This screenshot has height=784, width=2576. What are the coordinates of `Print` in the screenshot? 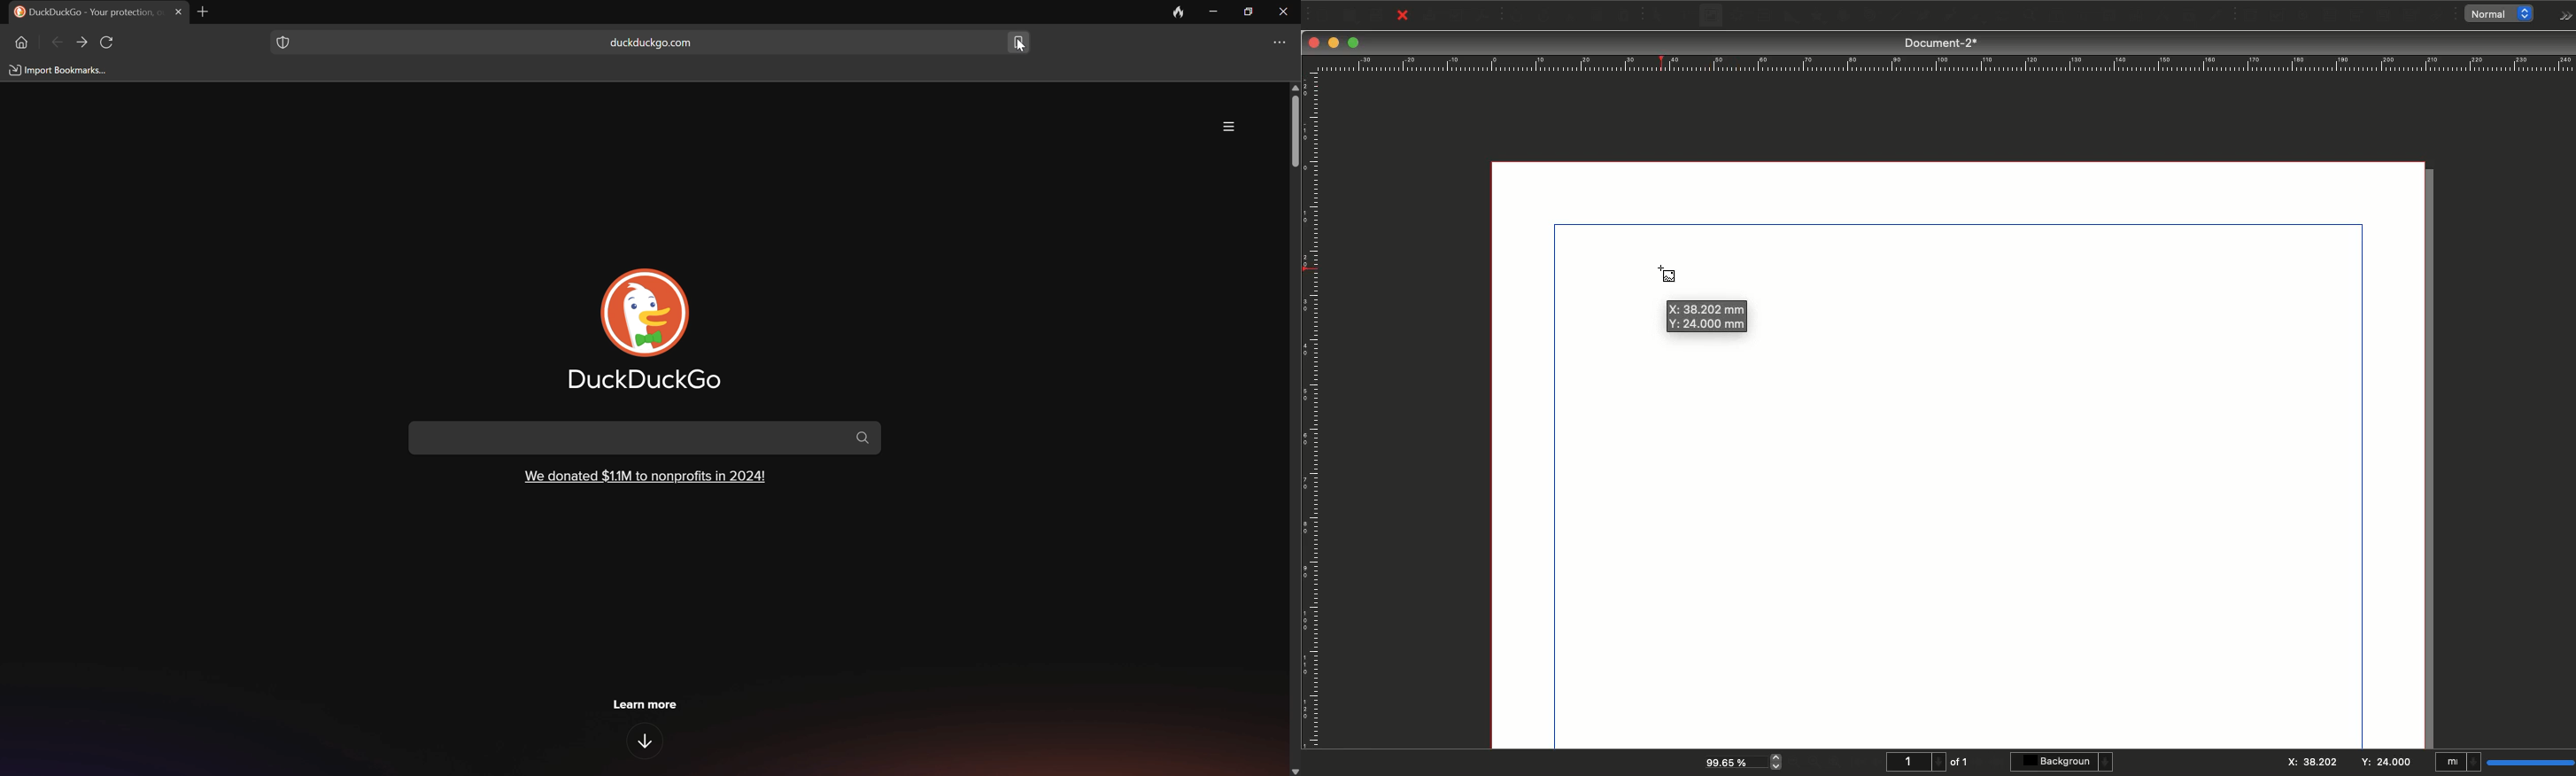 It's located at (1430, 16).